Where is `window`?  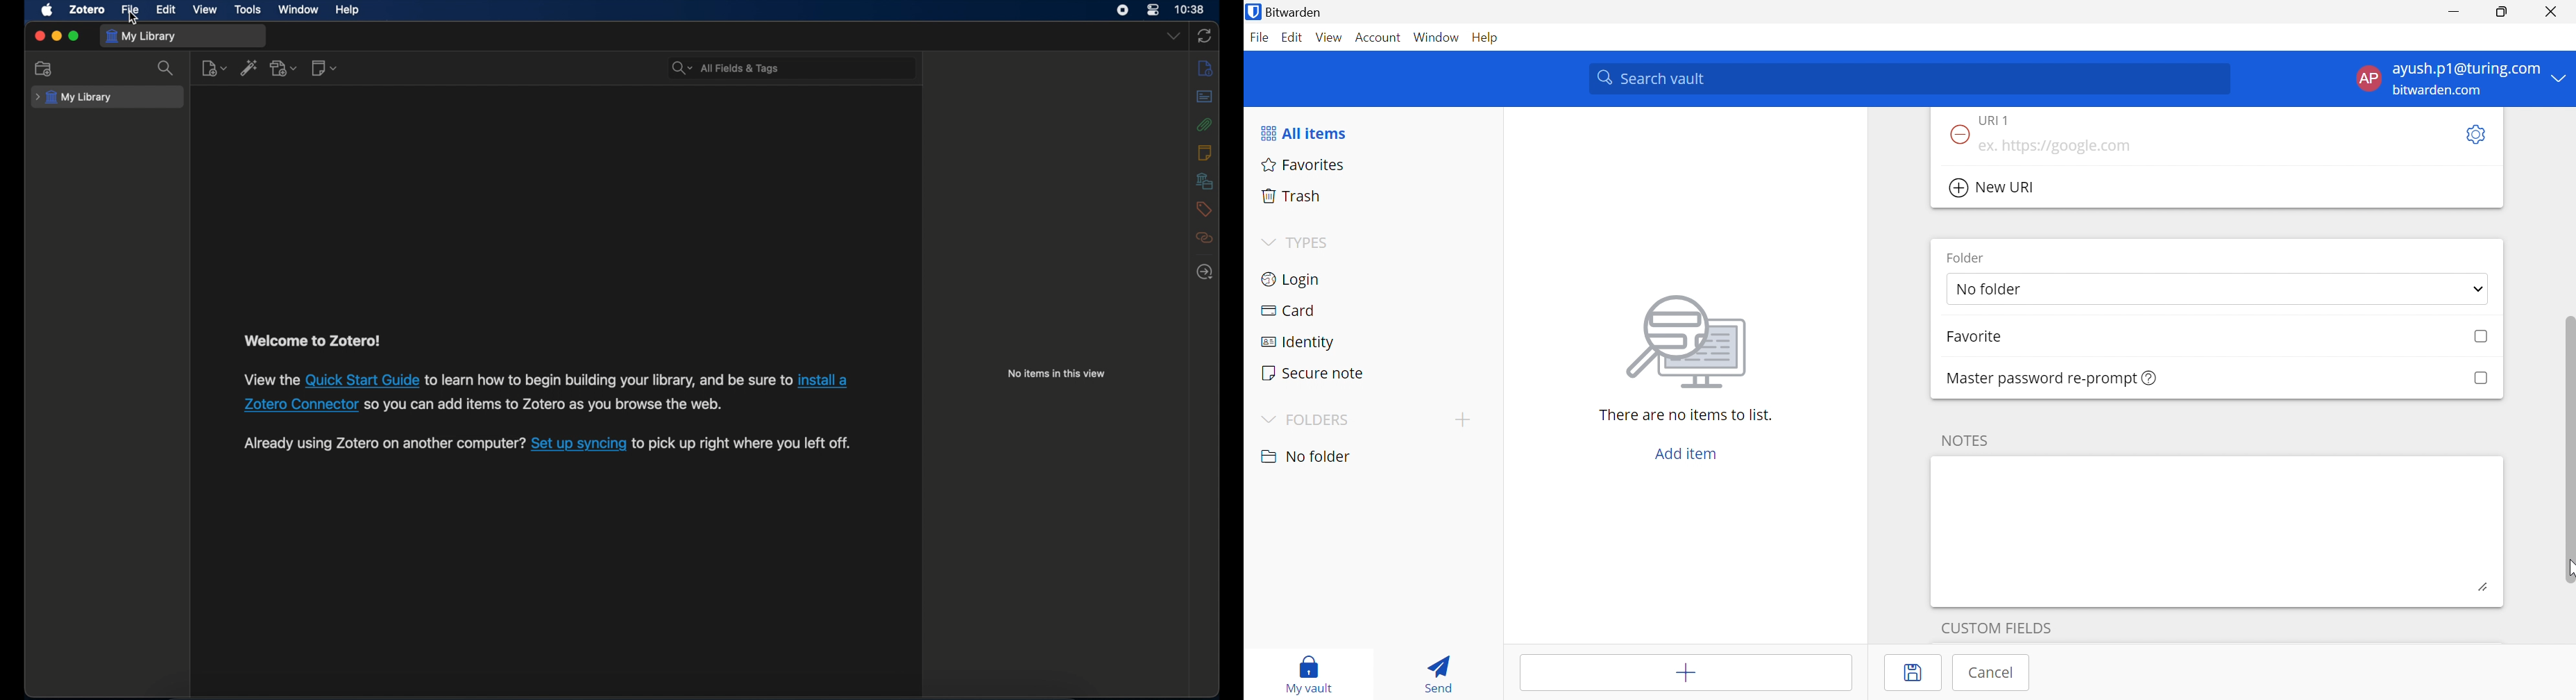 window is located at coordinates (299, 9).